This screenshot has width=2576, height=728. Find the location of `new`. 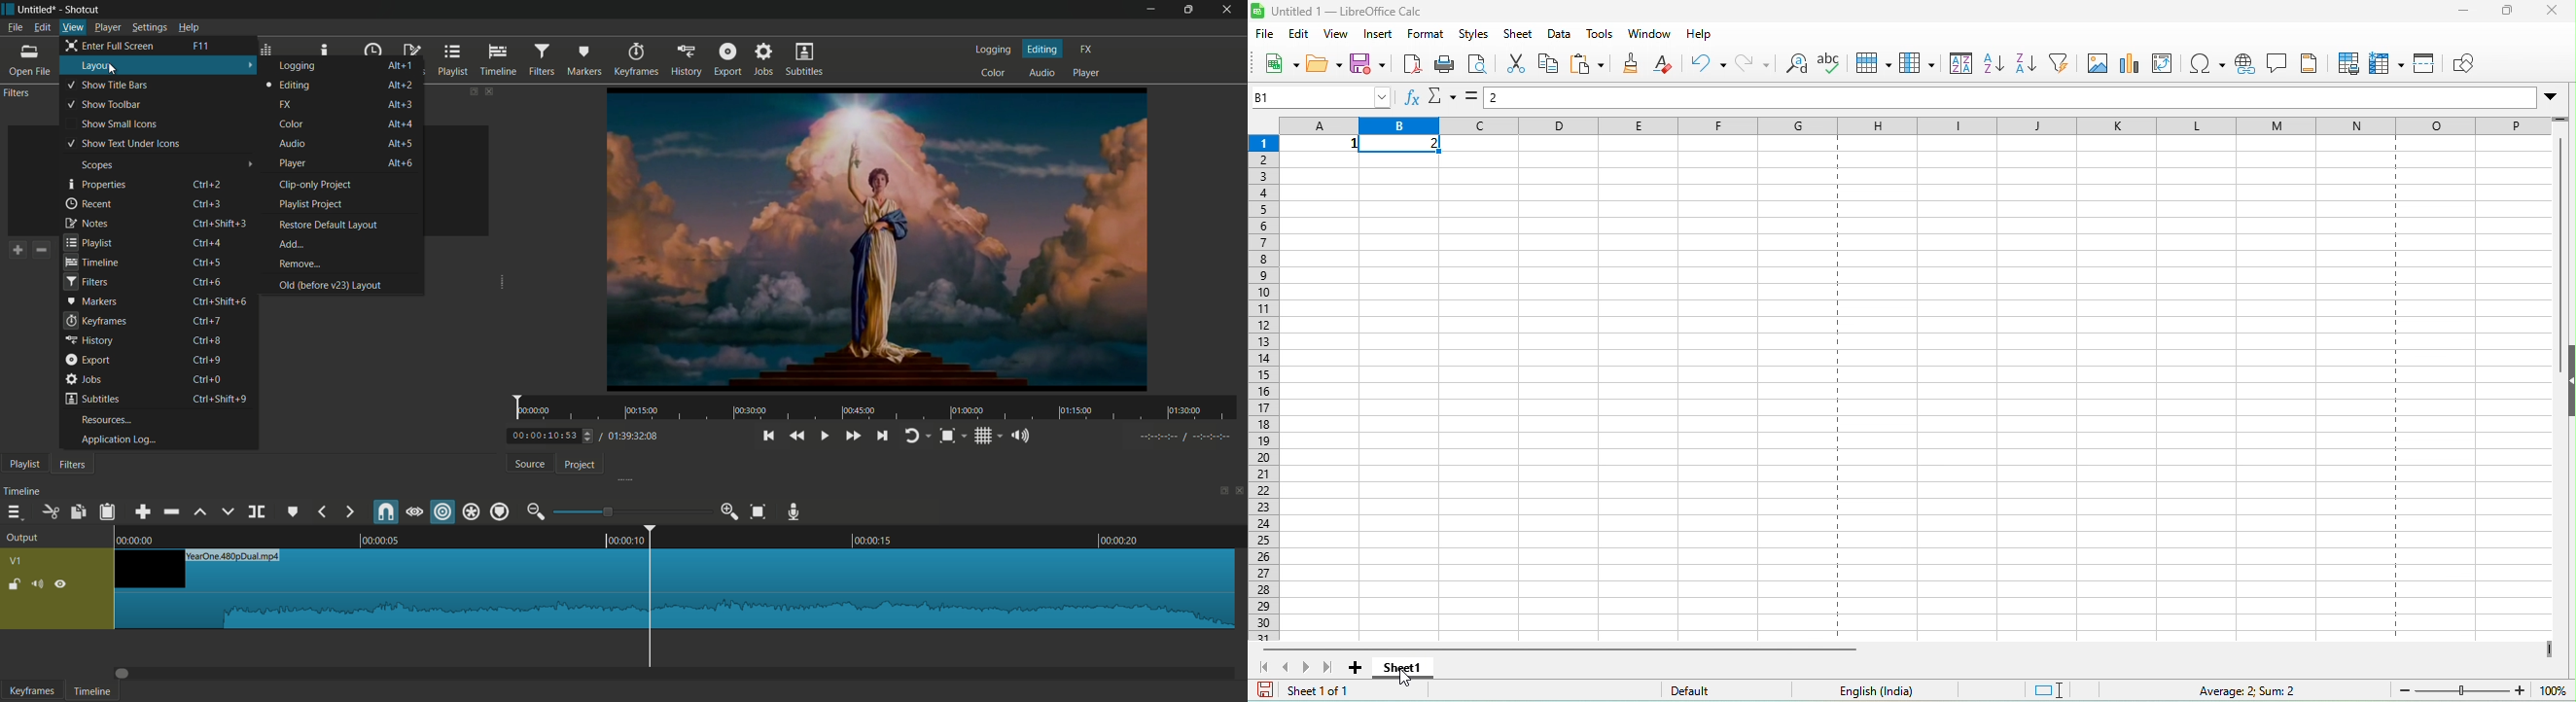

new is located at coordinates (1276, 62).